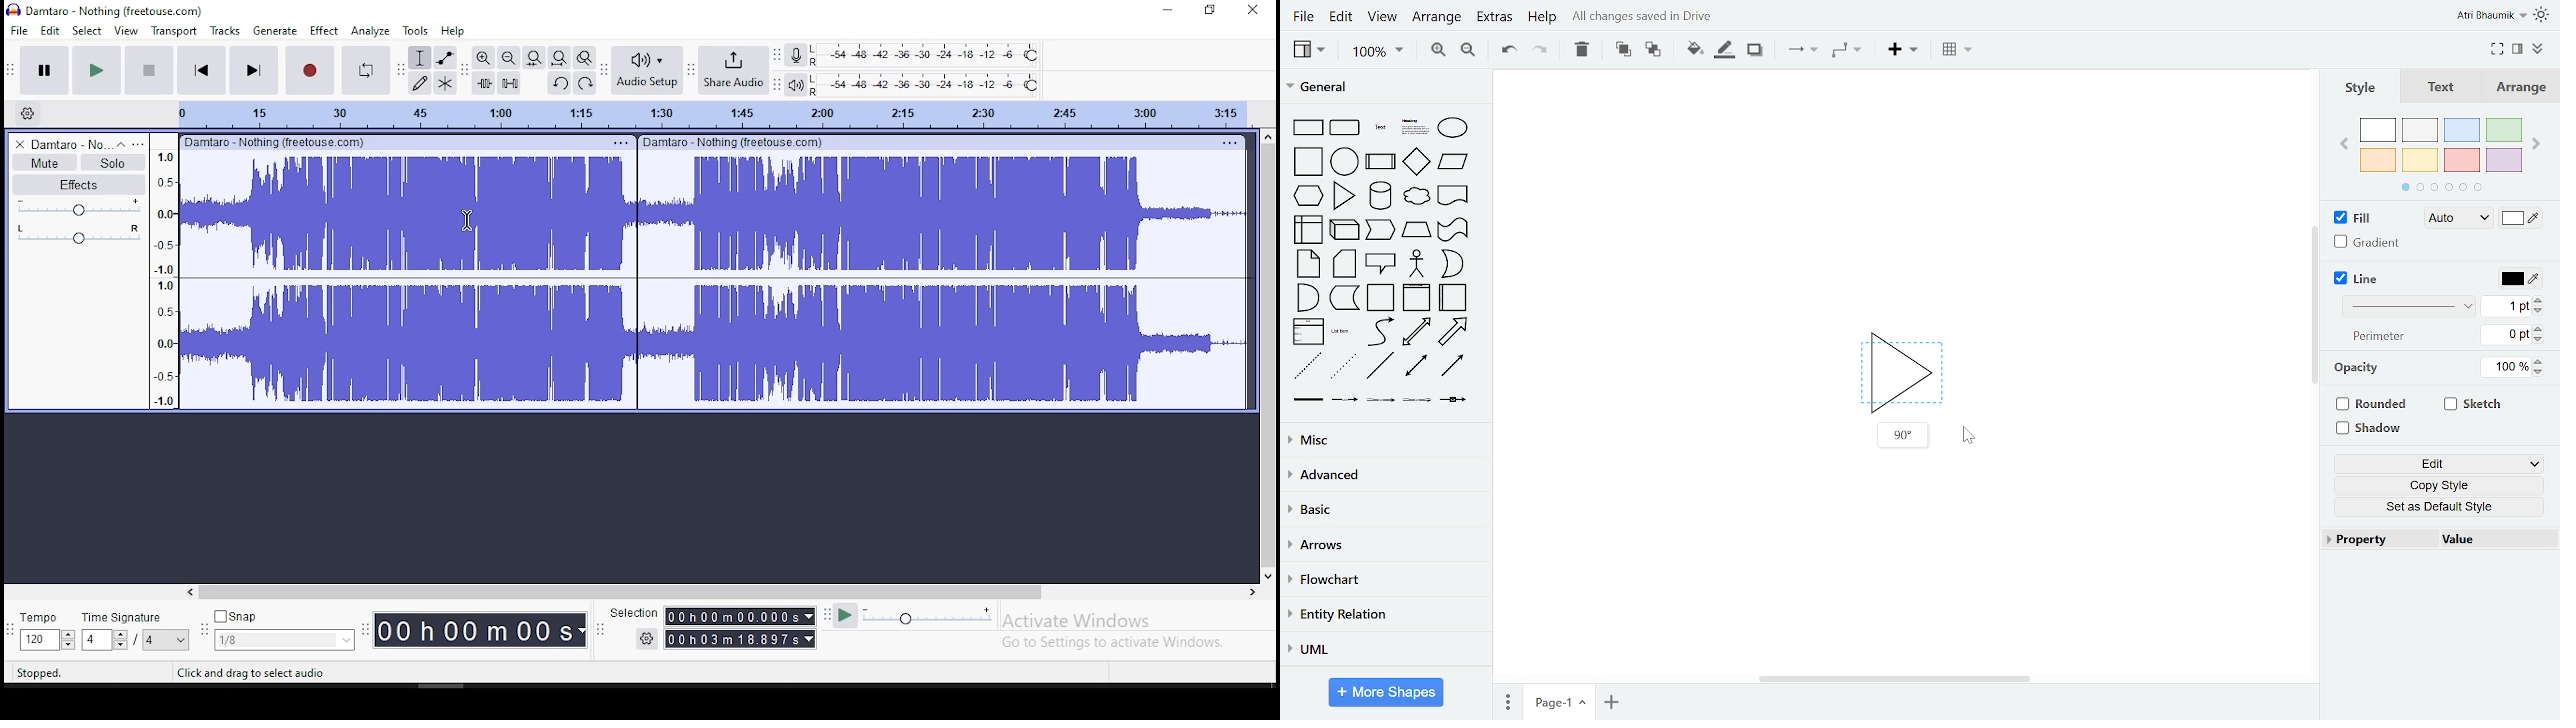  What do you see at coordinates (1380, 298) in the screenshot?
I see `container` at bounding box center [1380, 298].